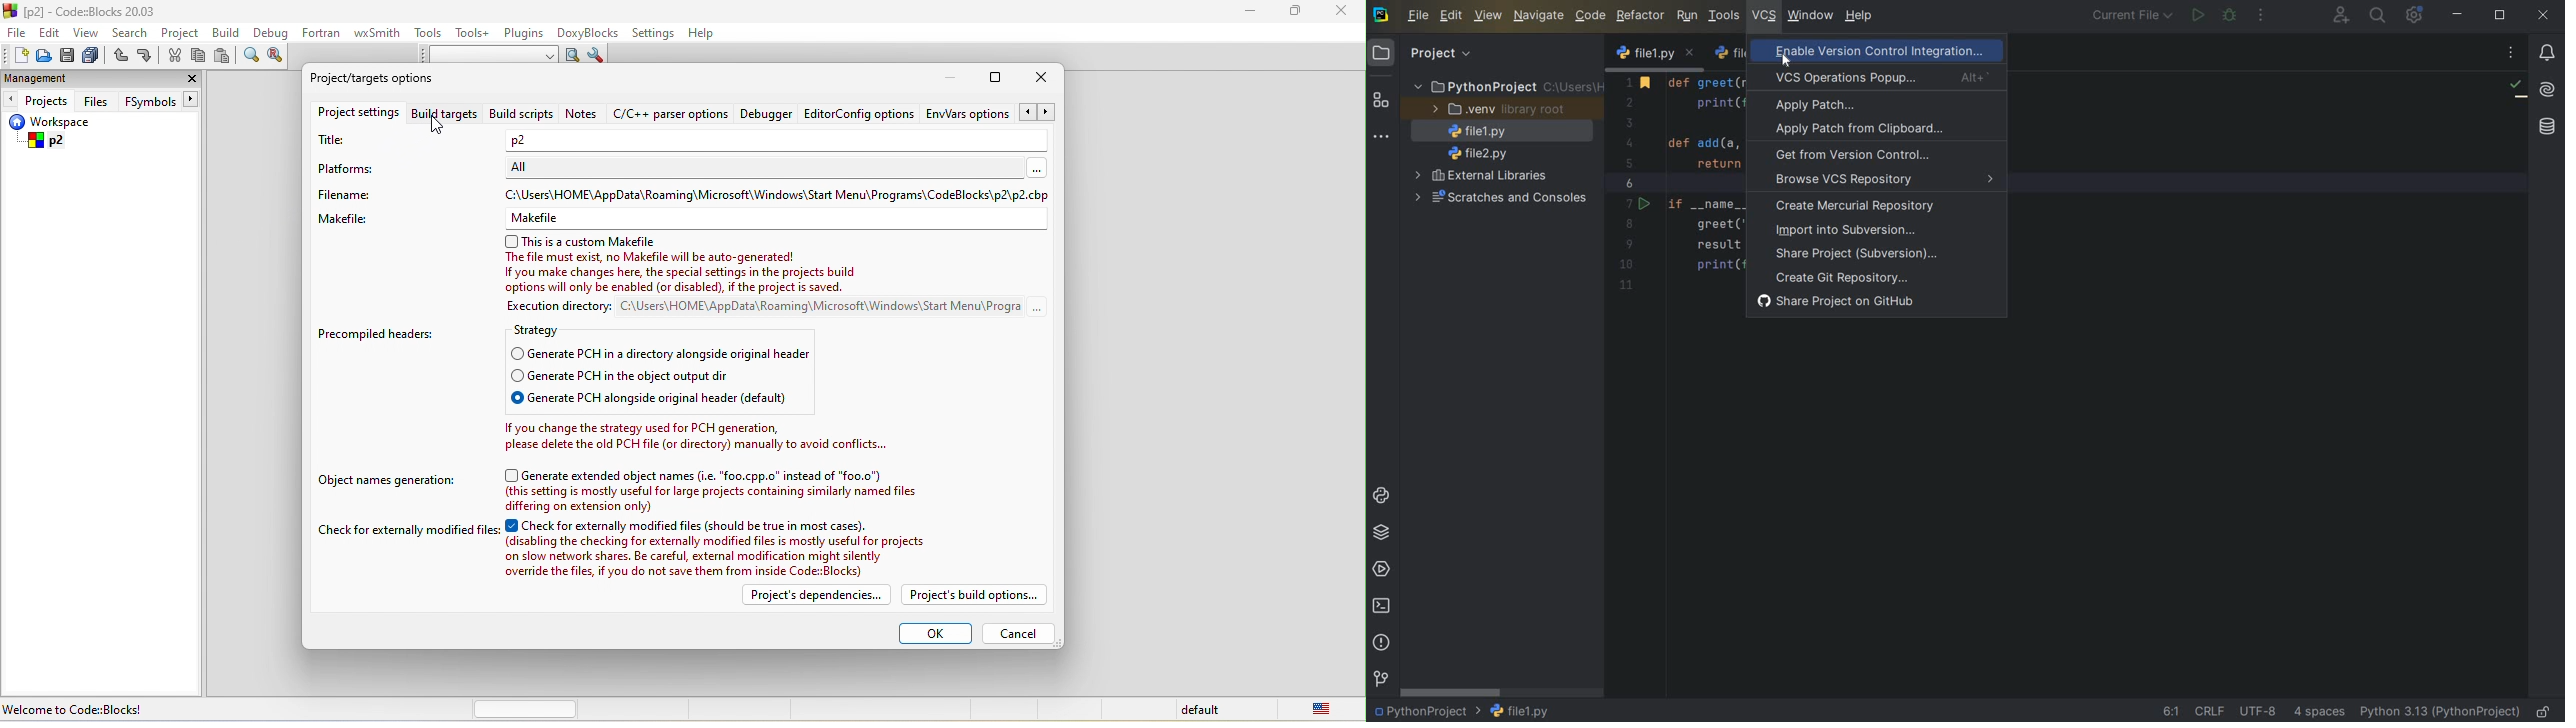 The width and height of the screenshot is (2576, 728). I want to click on [p2] - Code=Blocks 20.03, so click(88, 12).